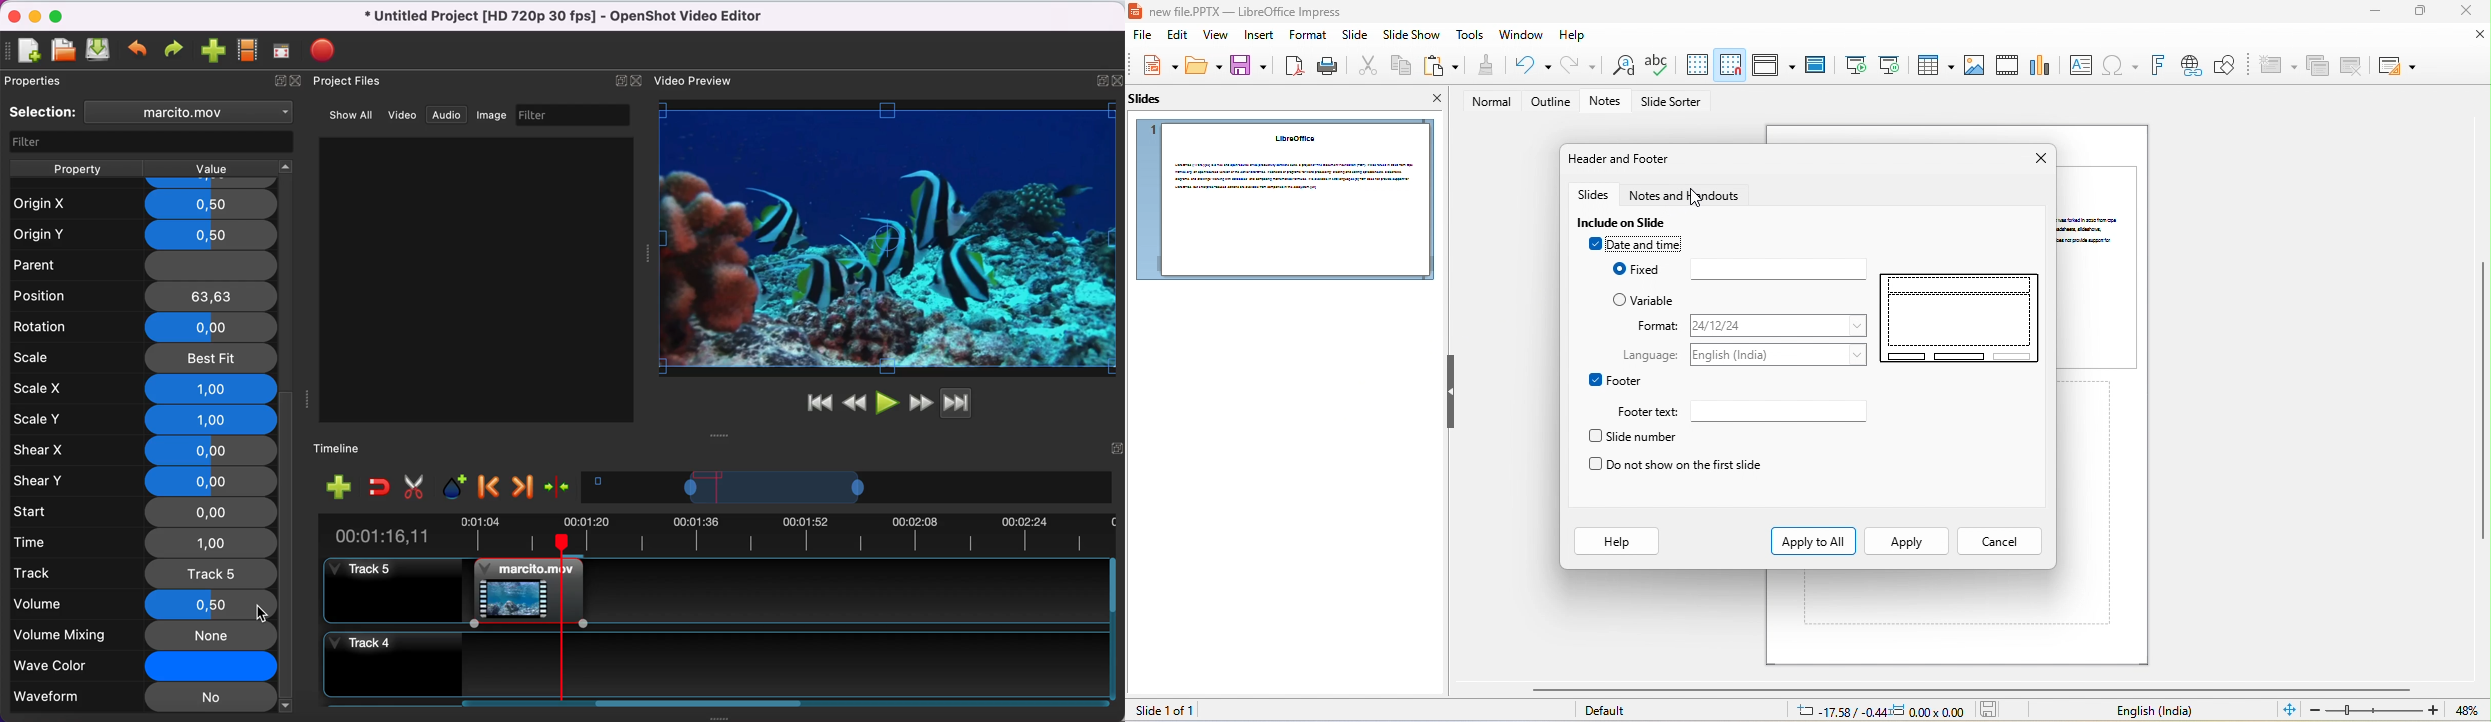 This screenshot has height=728, width=2492. Describe the element at coordinates (49, 83) in the screenshot. I see `properties` at that location.